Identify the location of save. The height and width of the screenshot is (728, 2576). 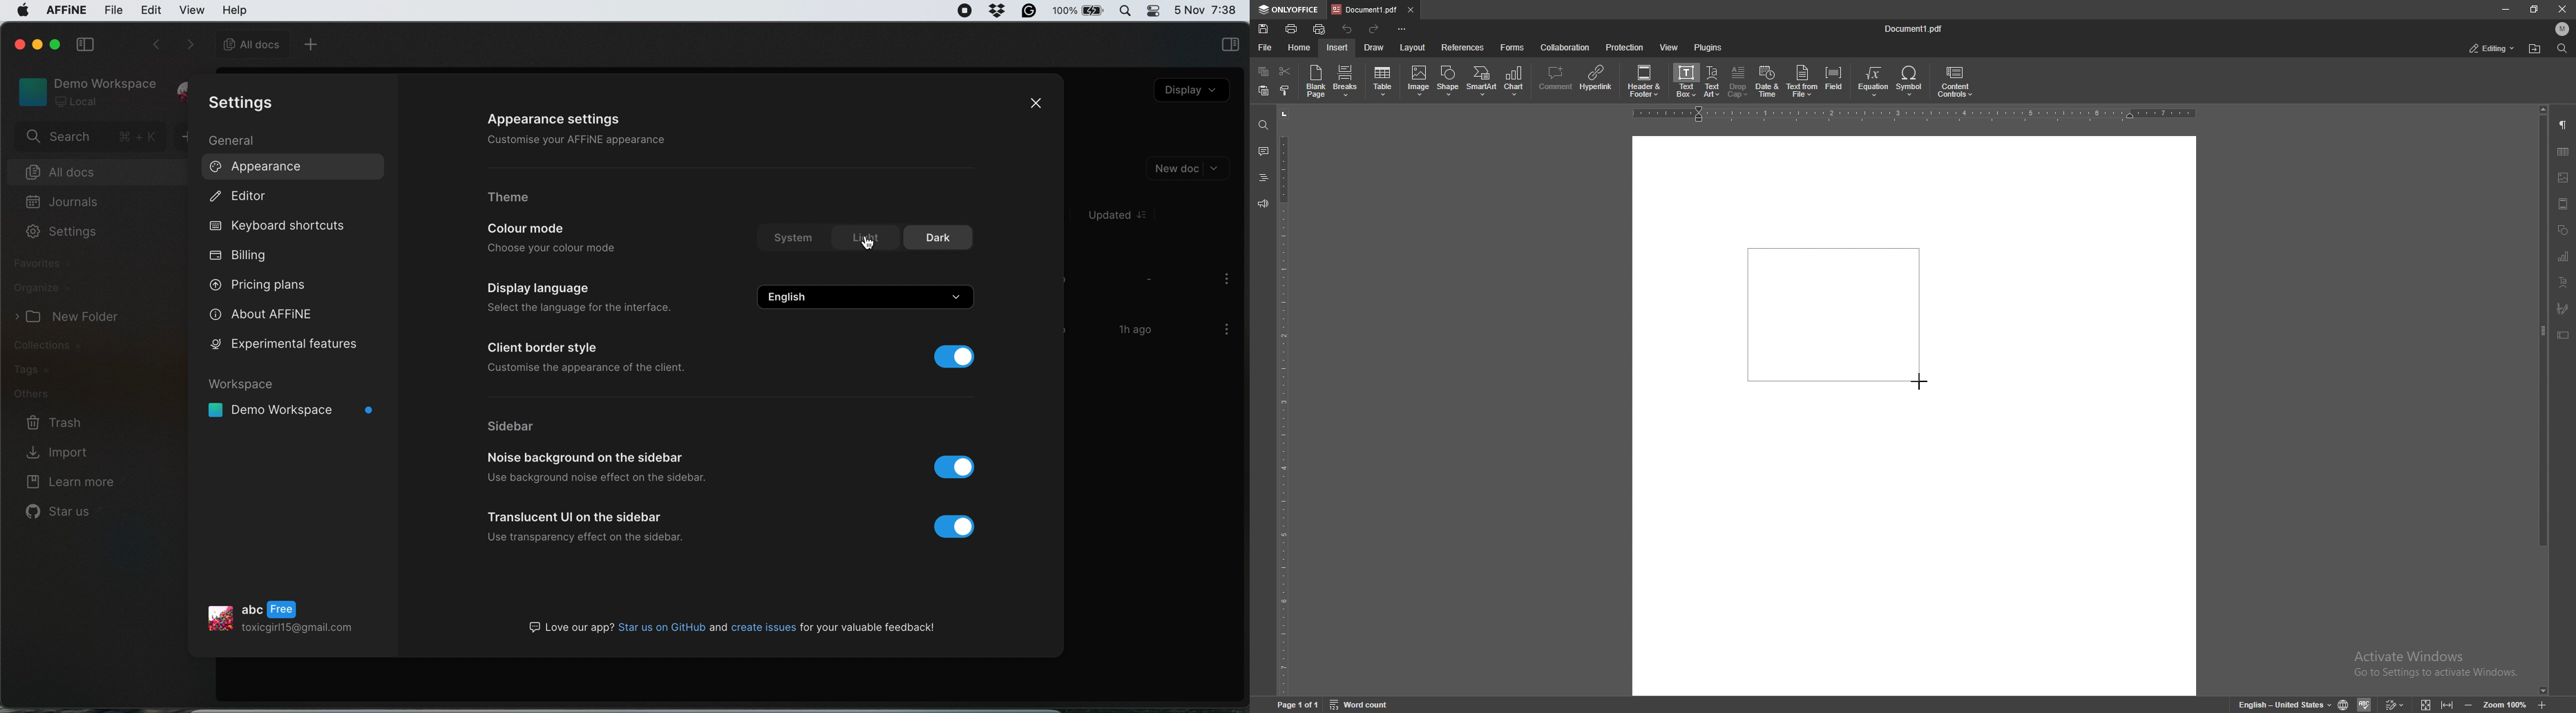
(1263, 29).